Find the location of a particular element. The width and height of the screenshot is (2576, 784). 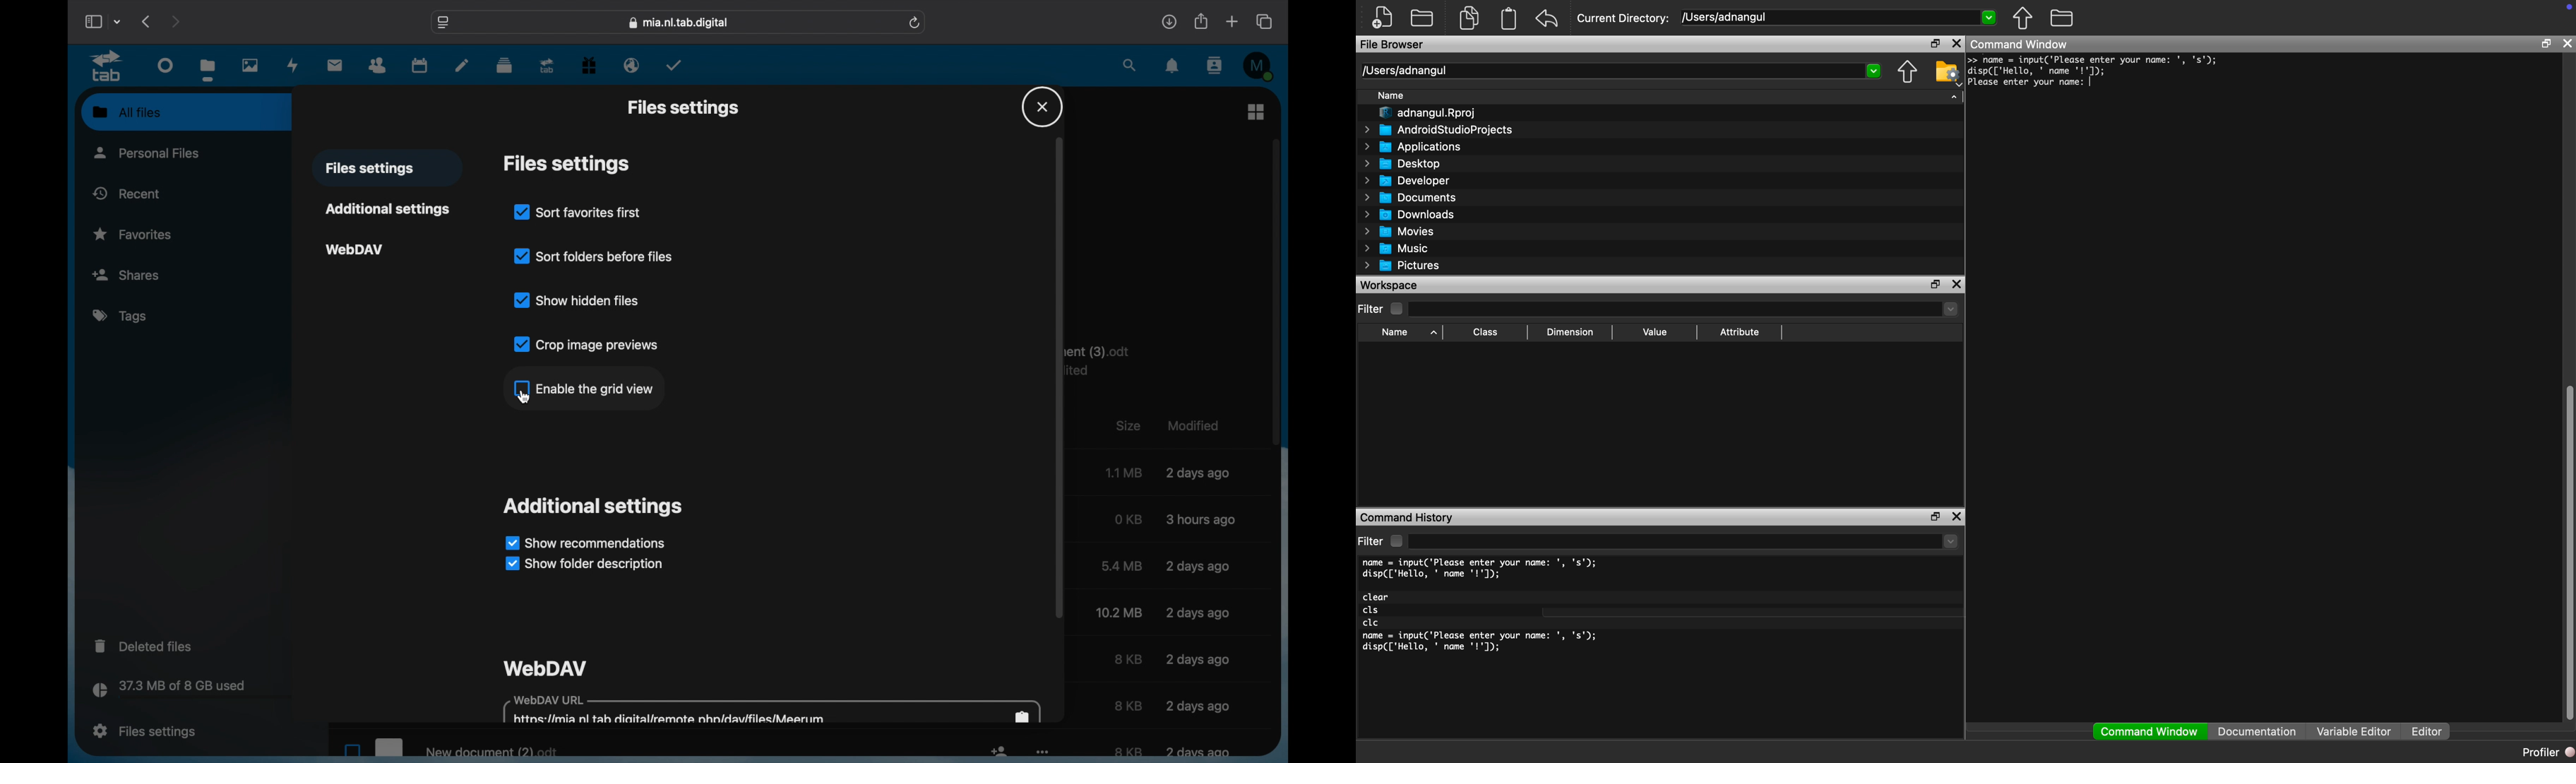

Editor is located at coordinates (2431, 732).